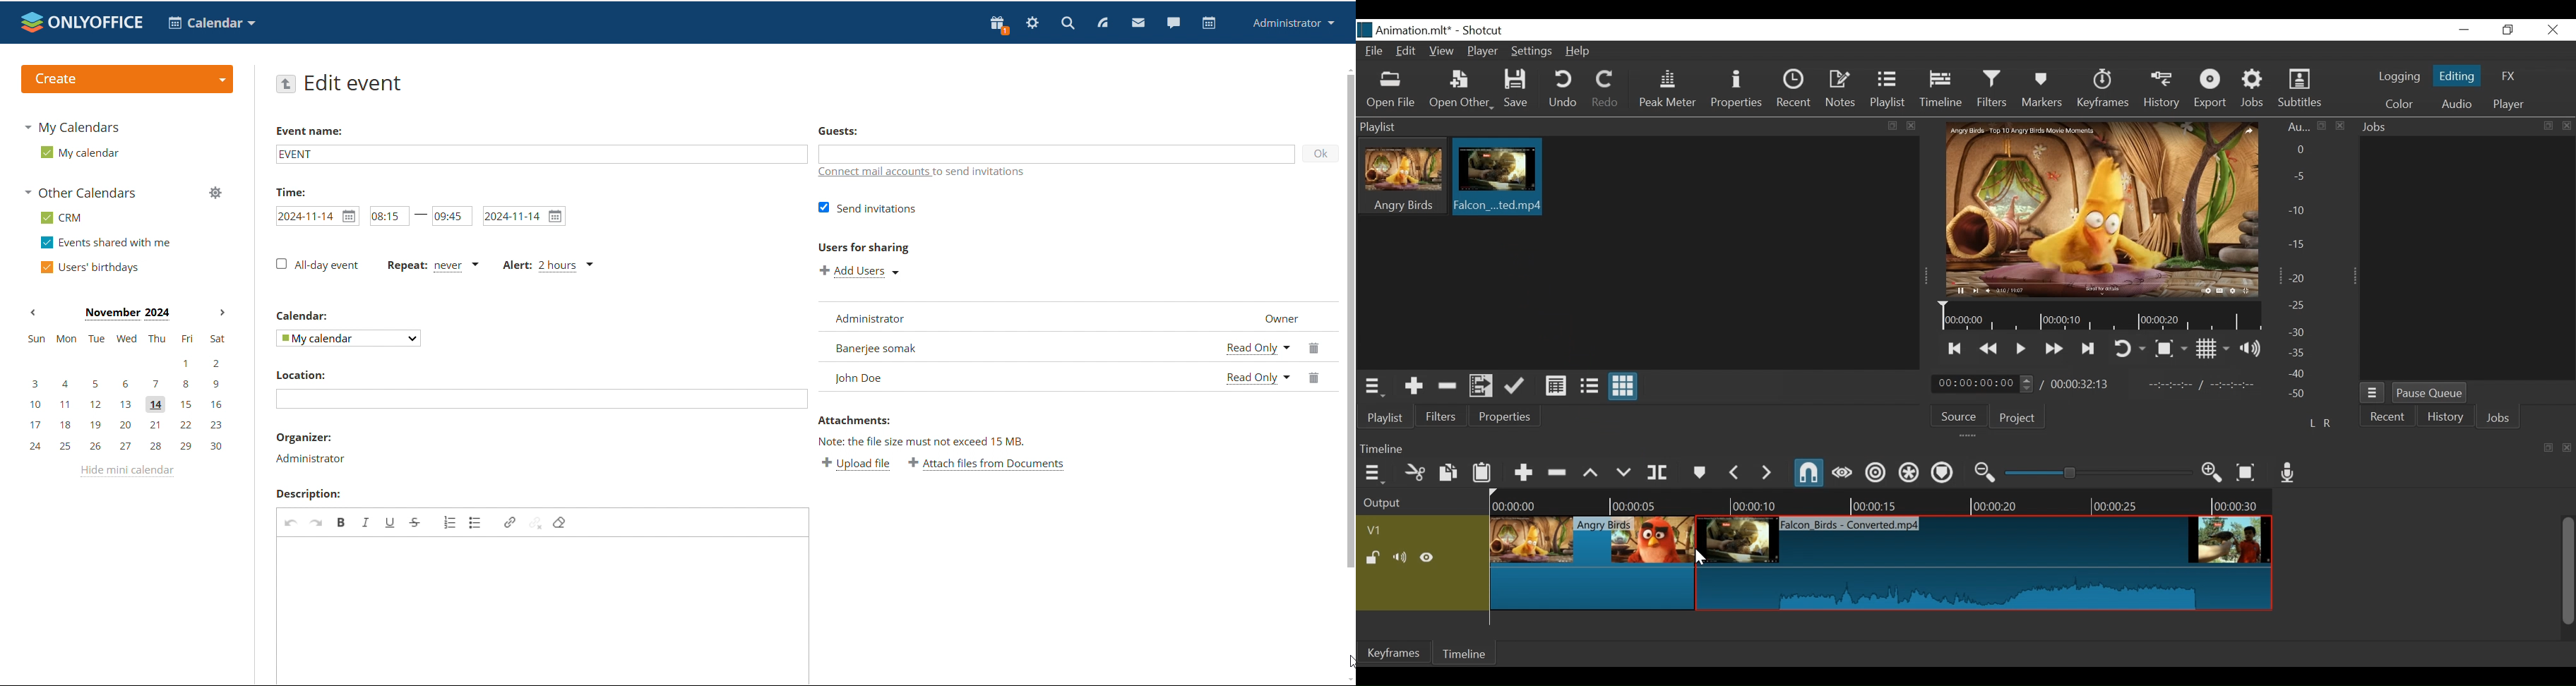 The image size is (2576, 700). I want to click on Help, so click(1578, 51).